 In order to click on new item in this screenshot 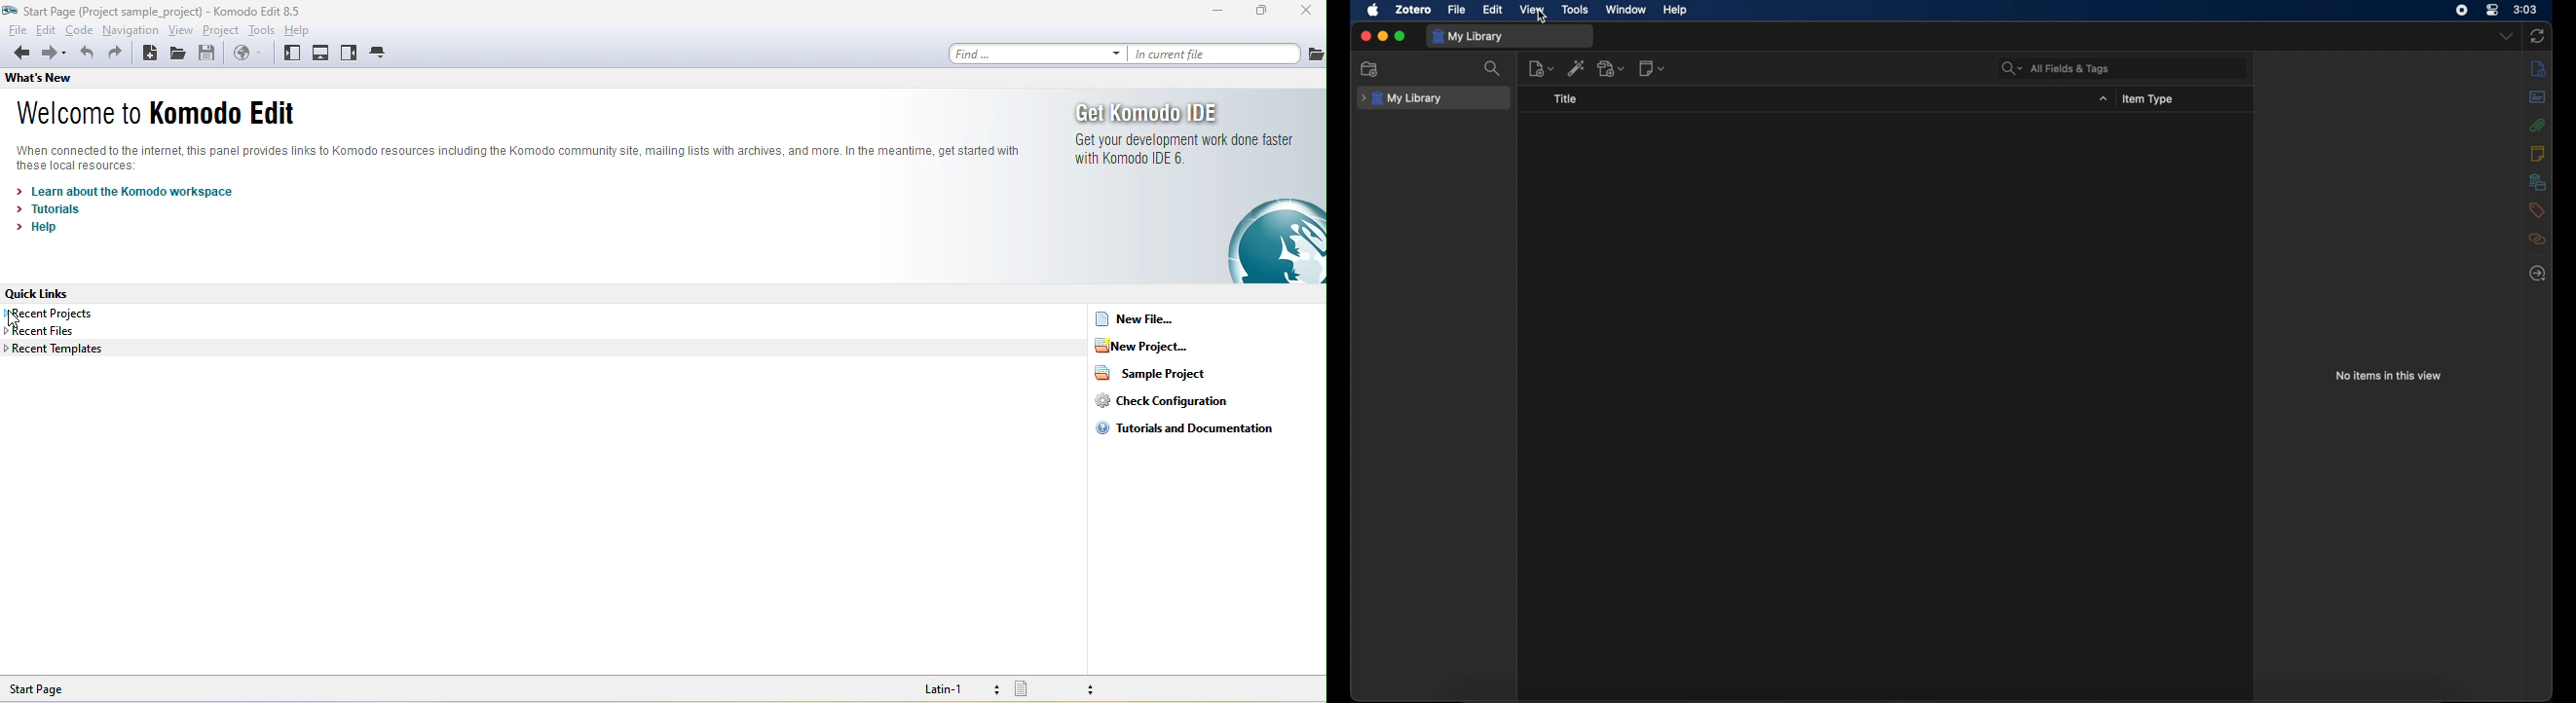, I will do `click(1541, 68)`.